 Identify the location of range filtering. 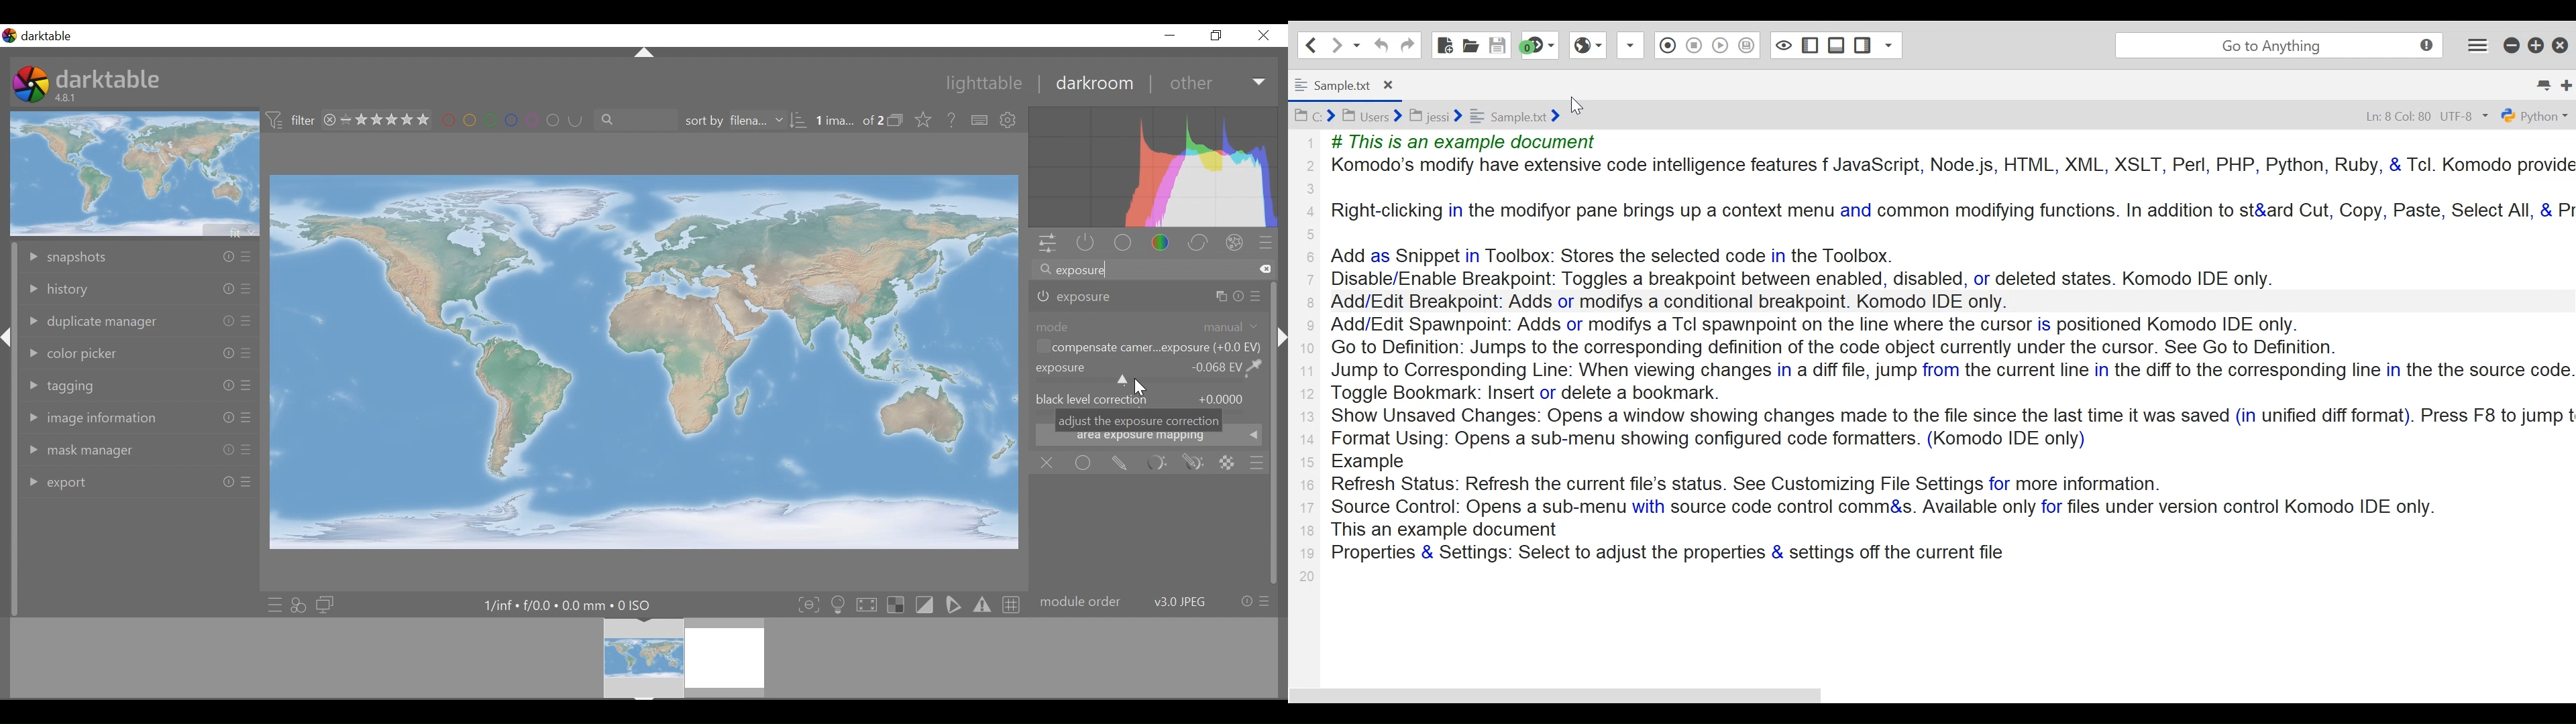
(373, 121).